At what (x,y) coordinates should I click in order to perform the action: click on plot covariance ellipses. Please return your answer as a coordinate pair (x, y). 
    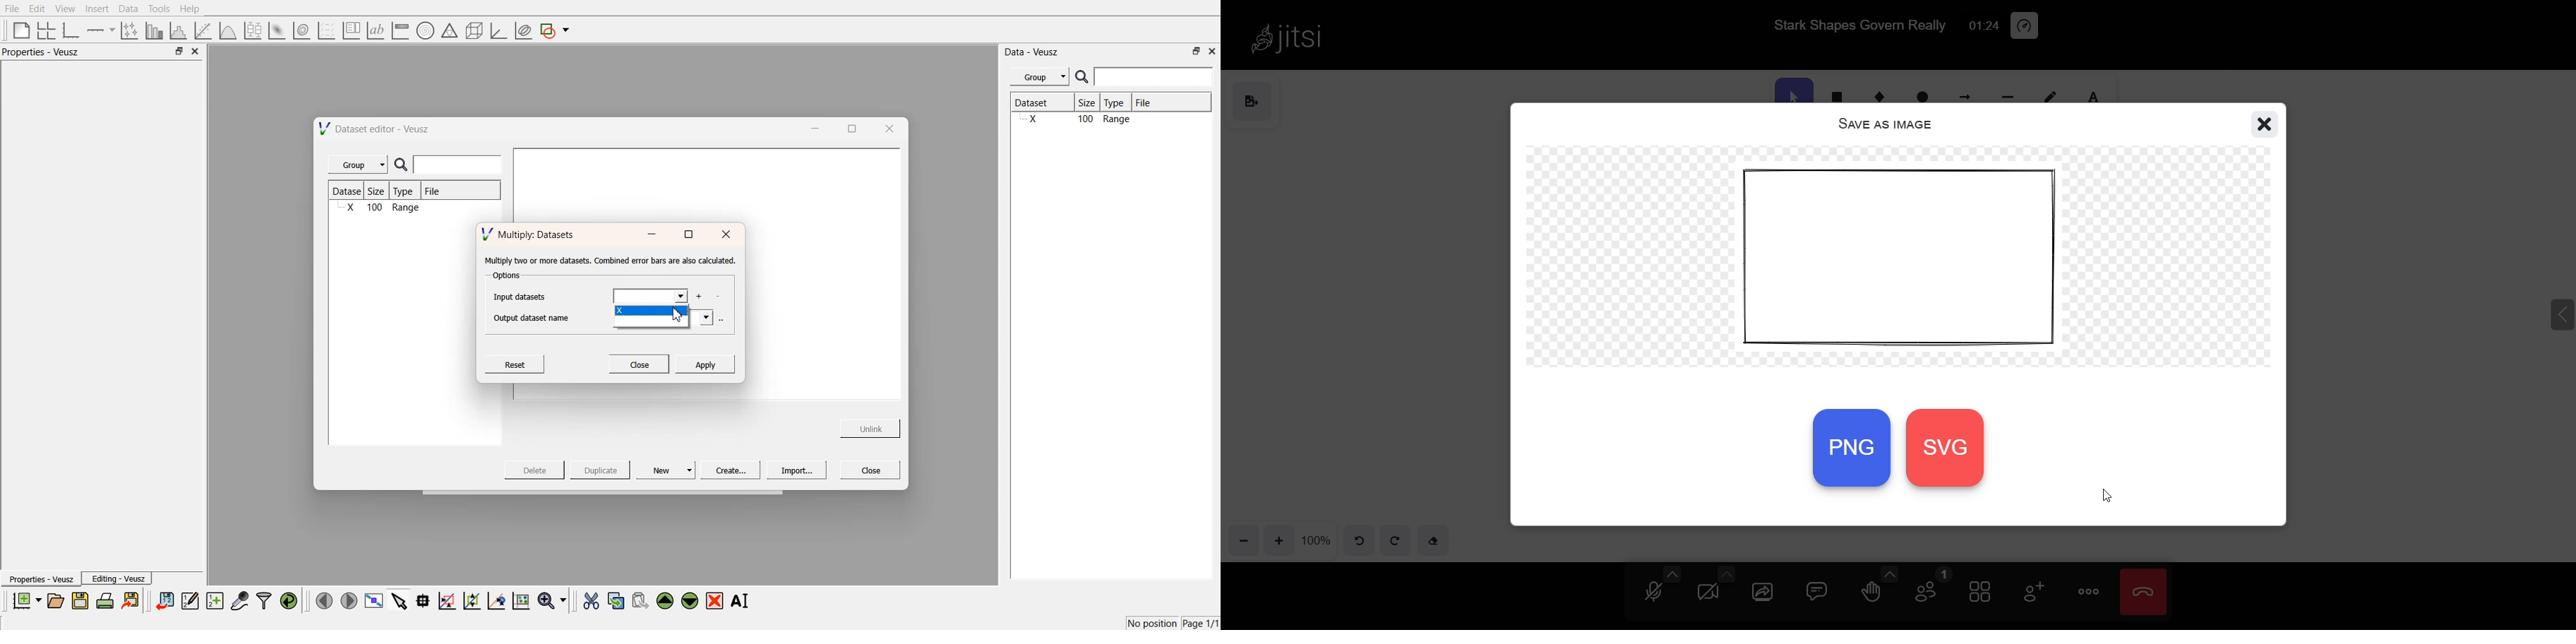
    Looking at the image, I should click on (523, 31).